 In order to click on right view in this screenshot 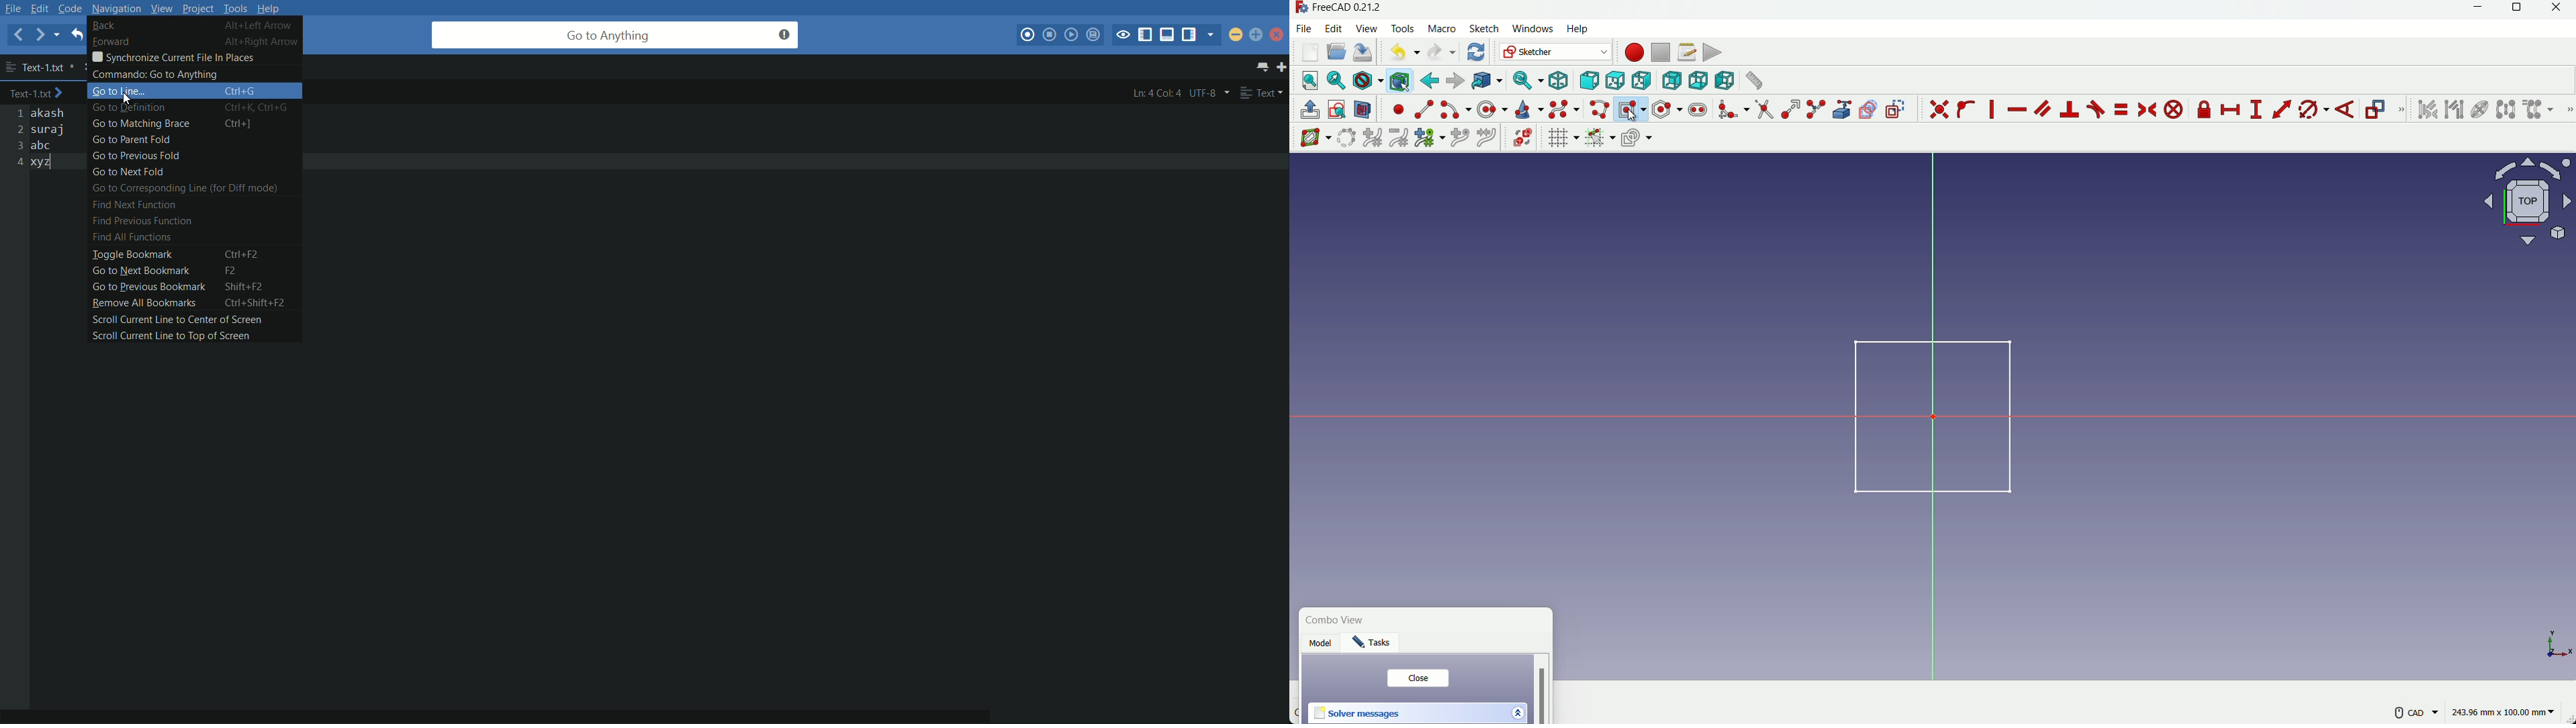, I will do `click(1643, 81)`.